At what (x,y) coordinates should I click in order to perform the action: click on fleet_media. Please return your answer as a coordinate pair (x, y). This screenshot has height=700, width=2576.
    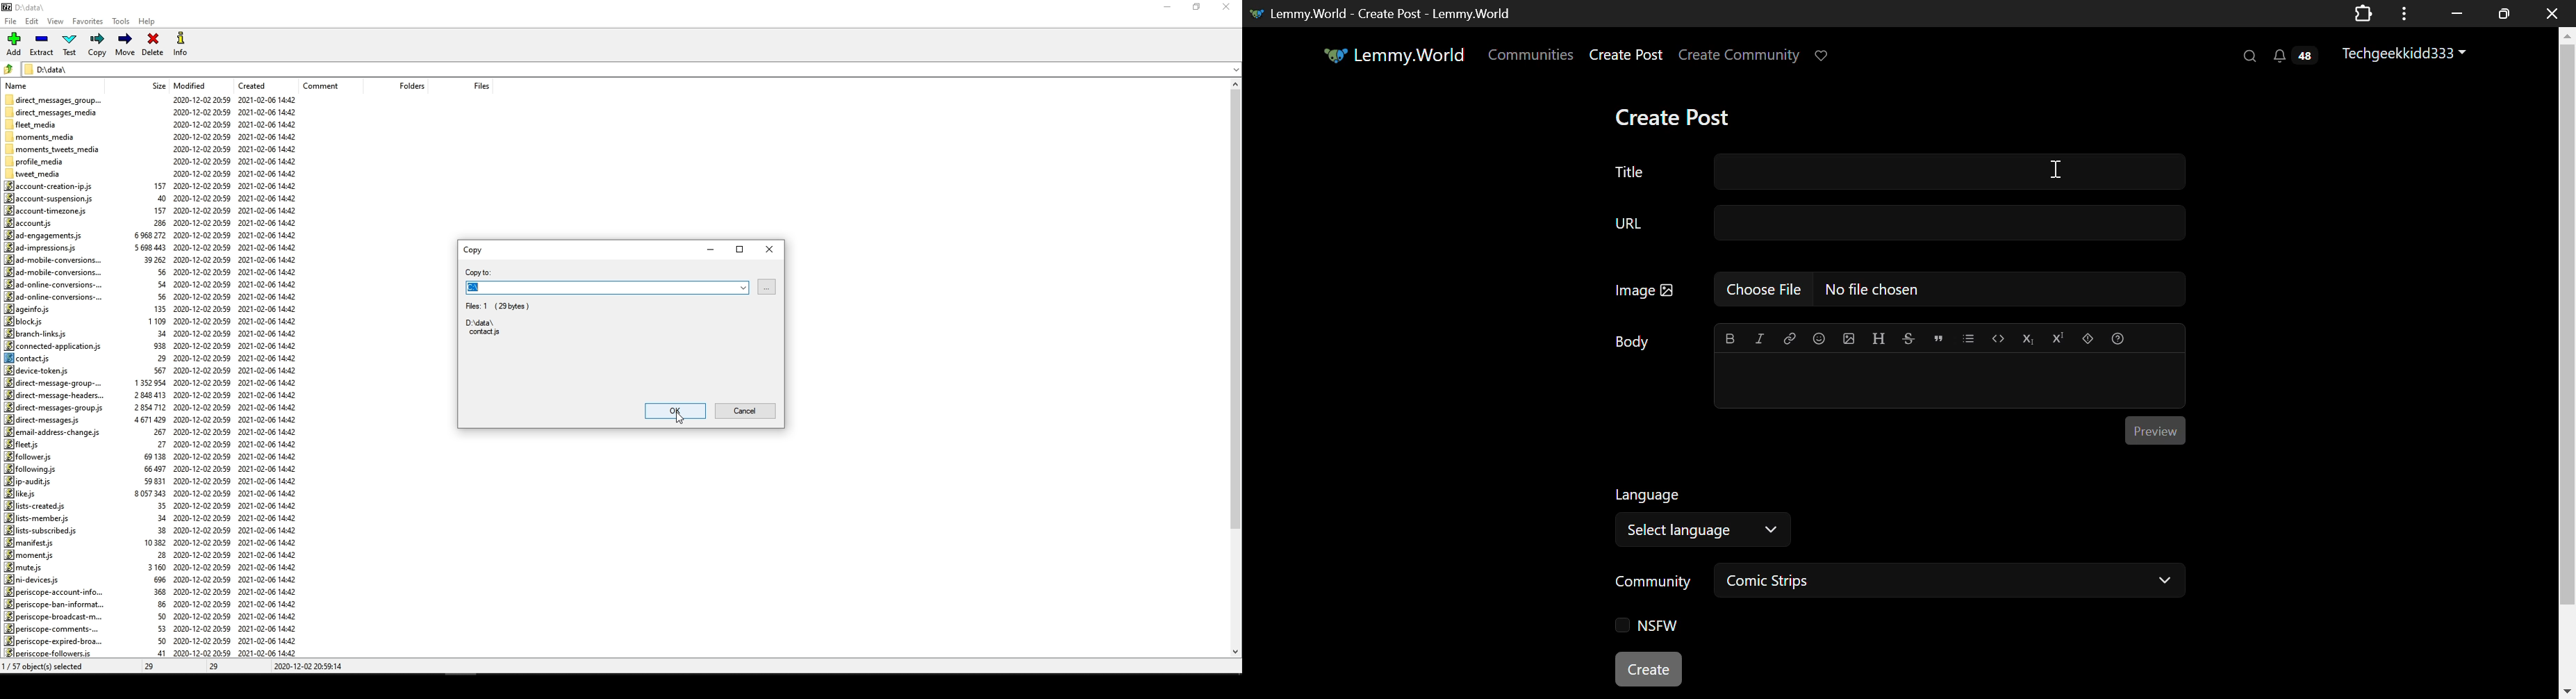
    Looking at the image, I should click on (33, 124).